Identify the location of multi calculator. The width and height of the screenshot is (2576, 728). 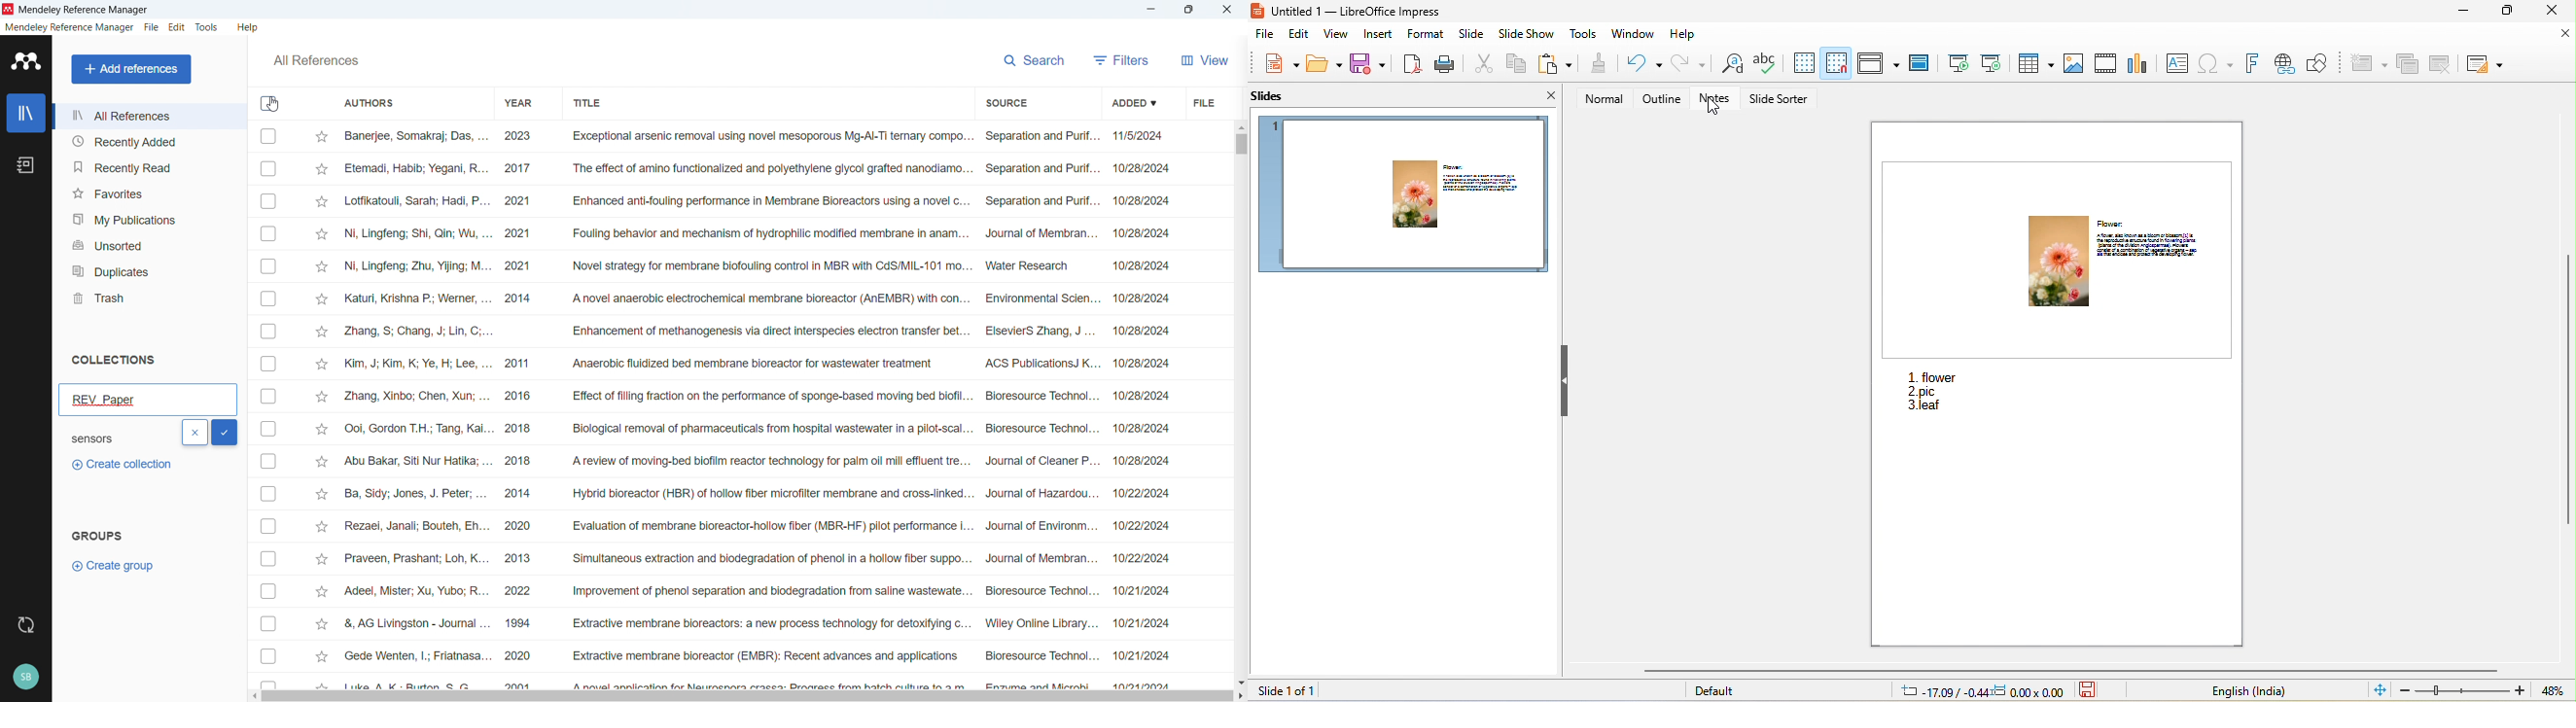
(2407, 63).